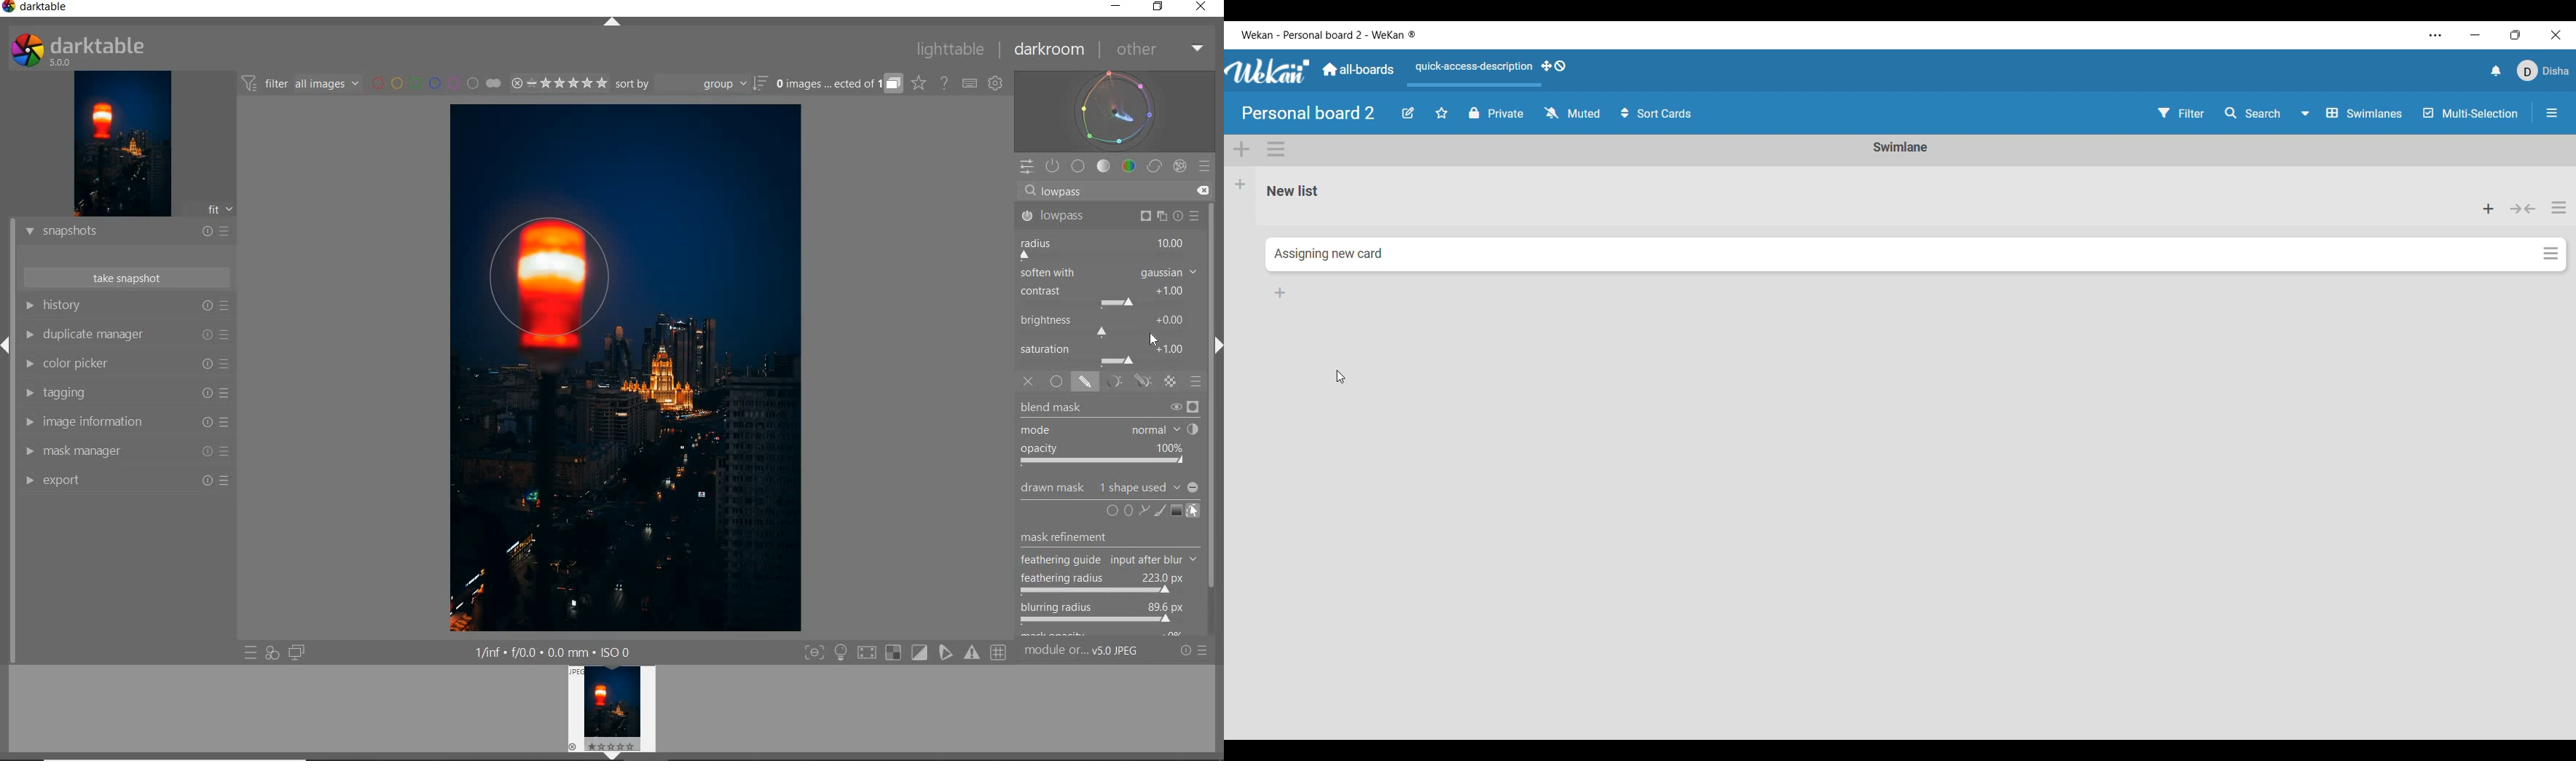 Image resolution: width=2576 pixels, height=784 pixels. Describe the element at coordinates (129, 336) in the screenshot. I see `DUPLICATE MANAGER` at that location.